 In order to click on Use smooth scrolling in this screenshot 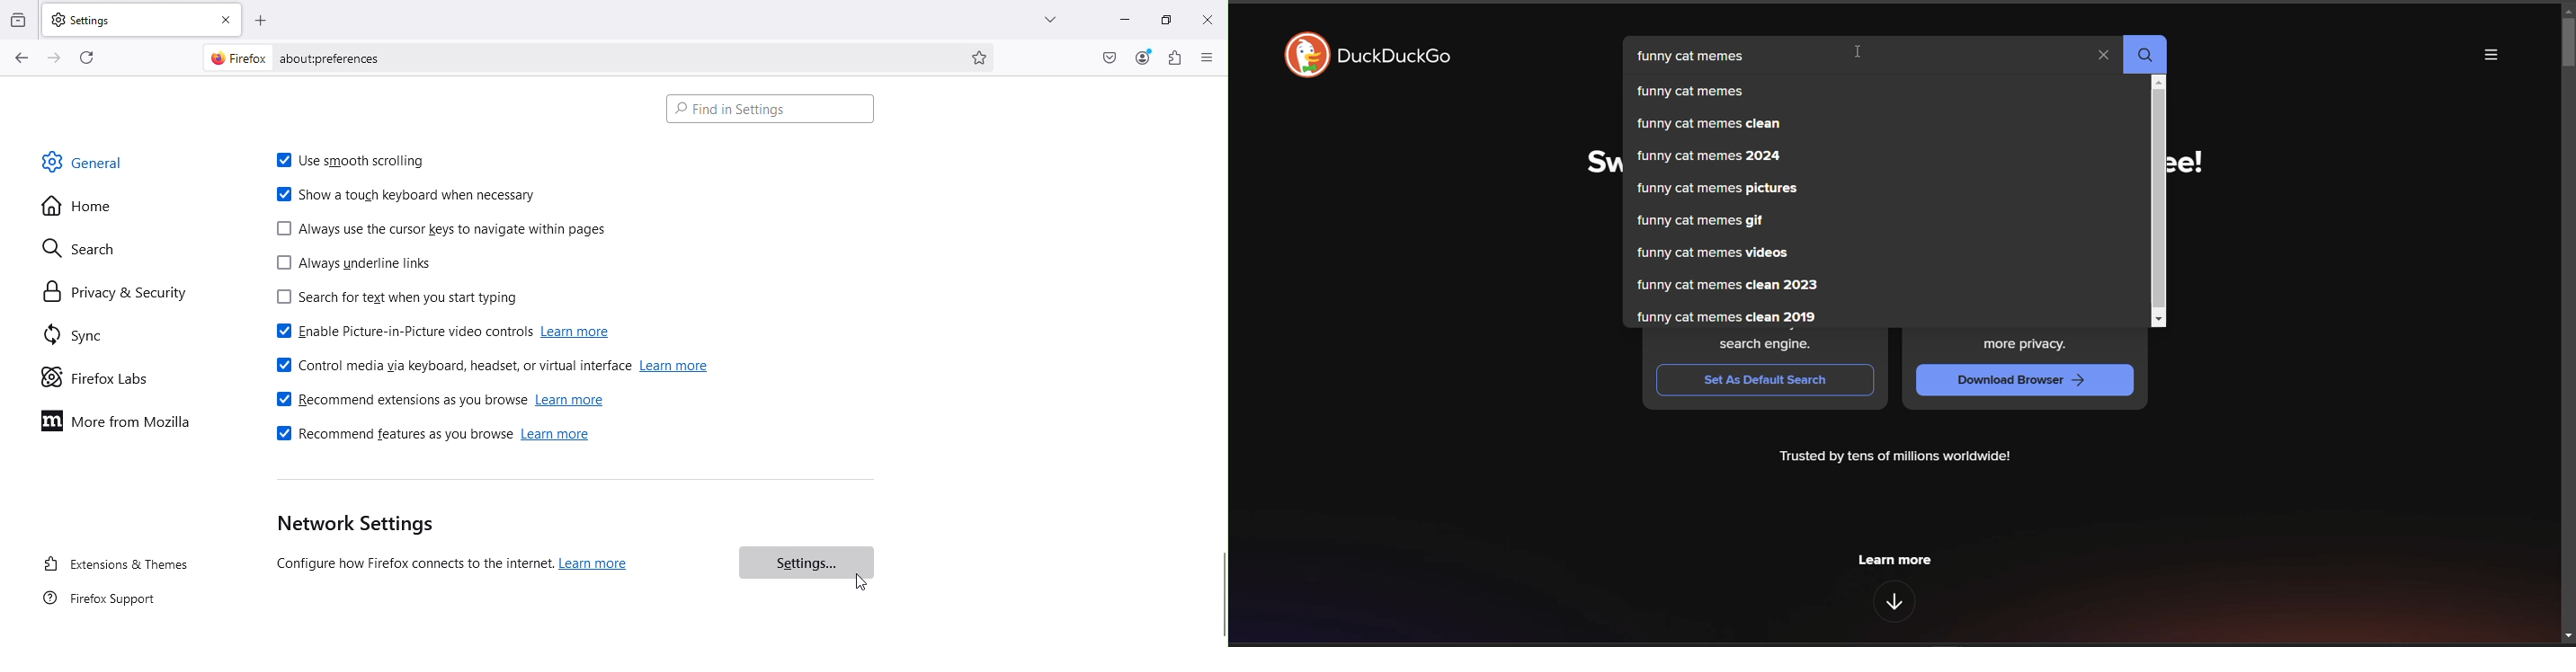, I will do `click(353, 156)`.